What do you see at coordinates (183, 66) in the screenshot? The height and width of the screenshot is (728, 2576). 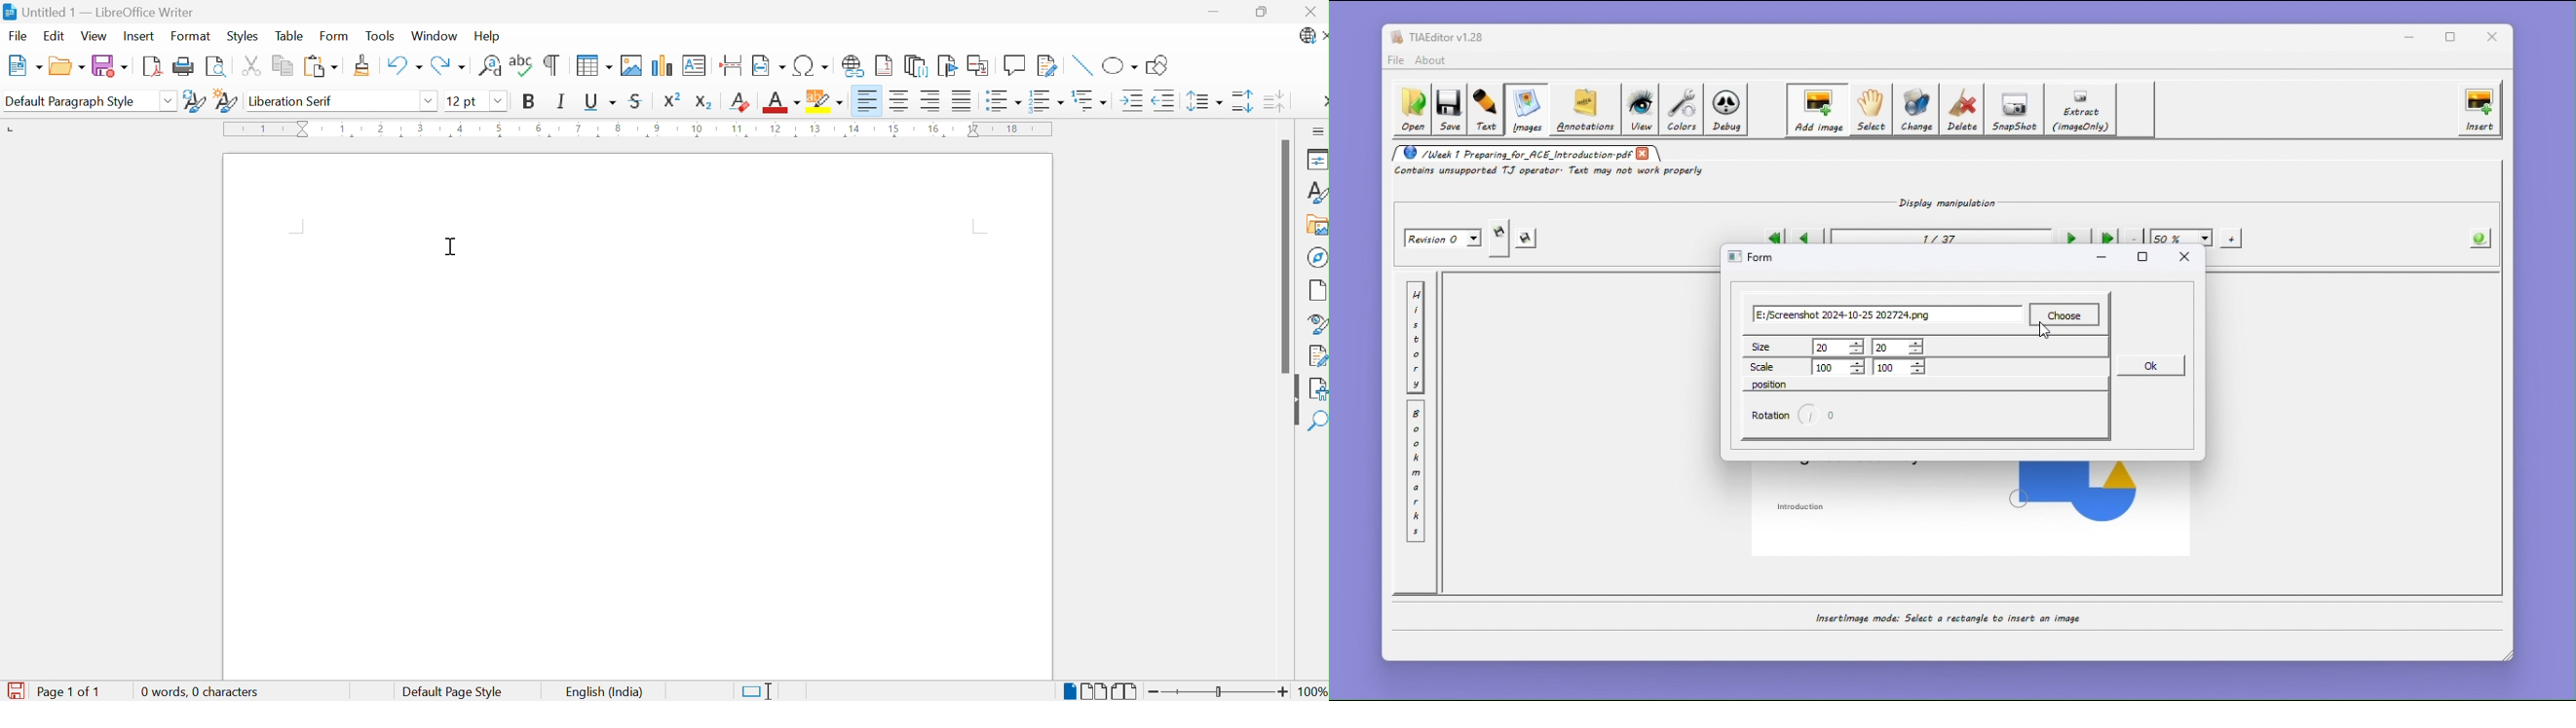 I see `Print` at bounding box center [183, 66].